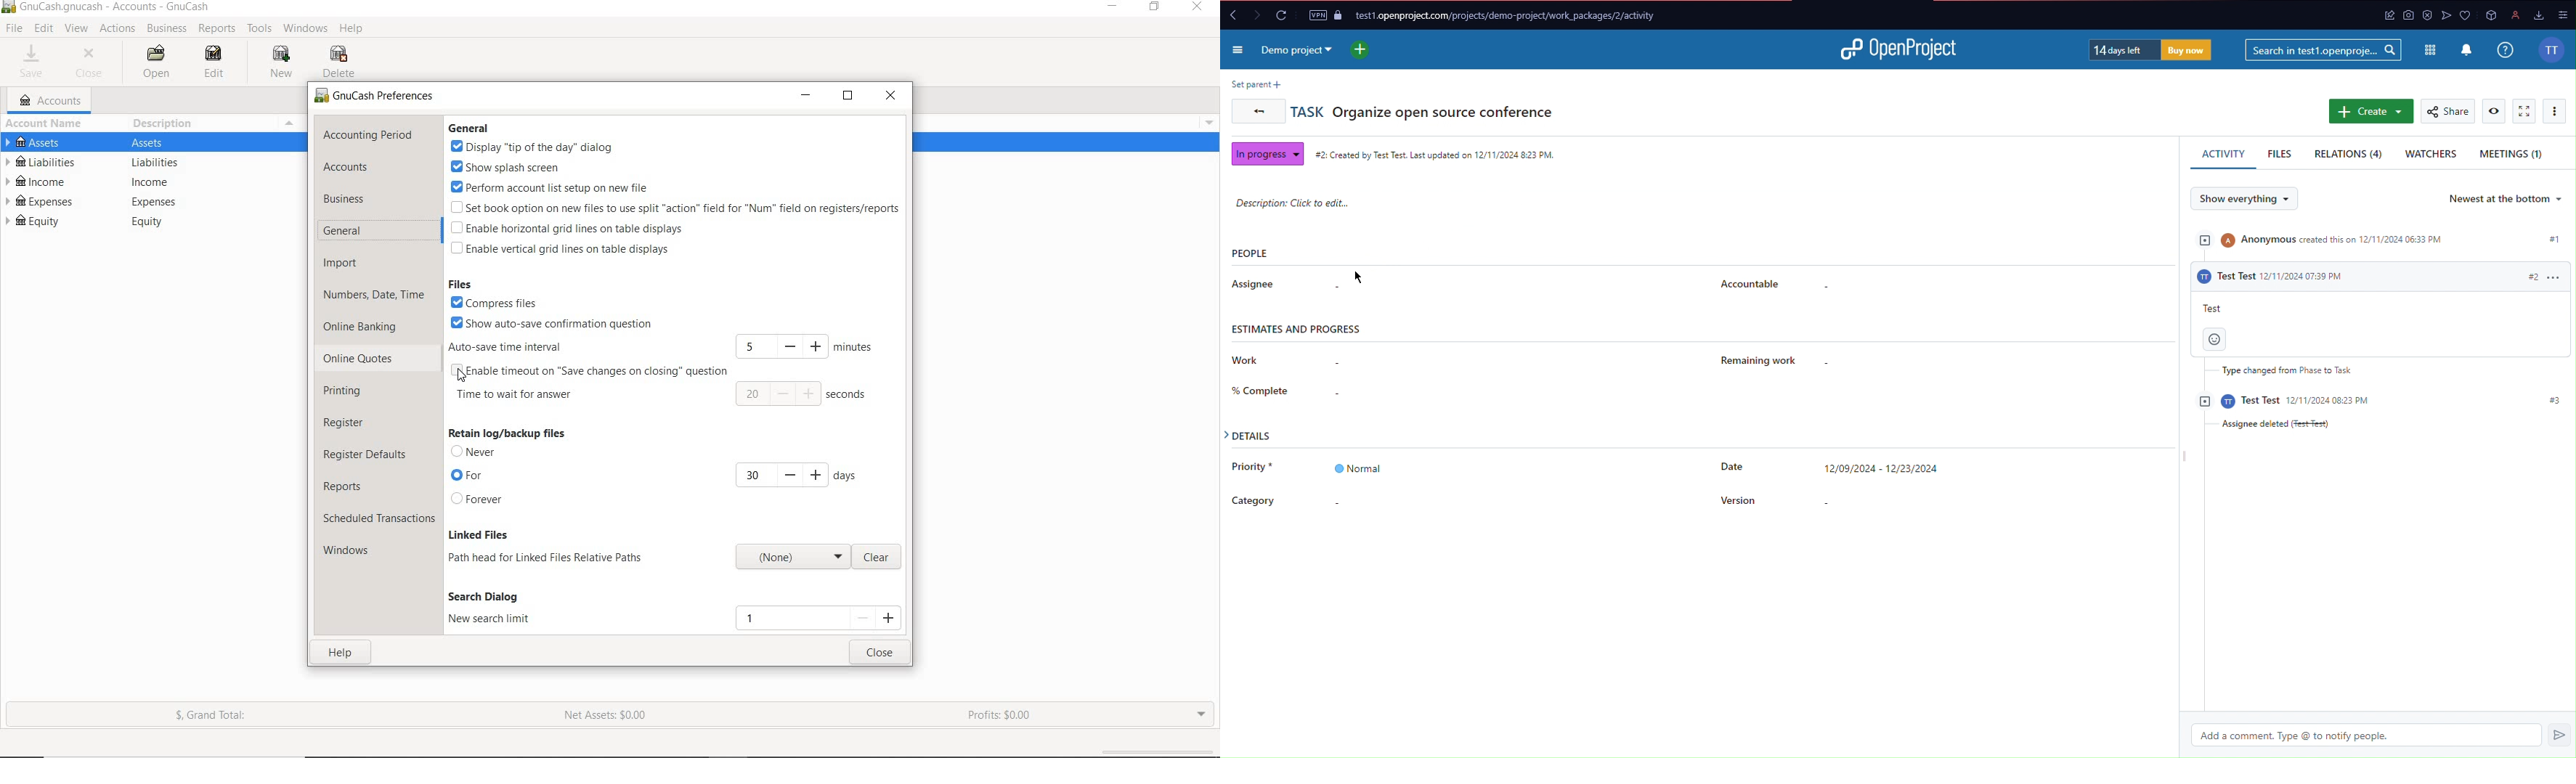 The height and width of the screenshot is (784, 2576). Describe the element at coordinates (346, 488) in the screenshot. I see `REPORTS` at that location.